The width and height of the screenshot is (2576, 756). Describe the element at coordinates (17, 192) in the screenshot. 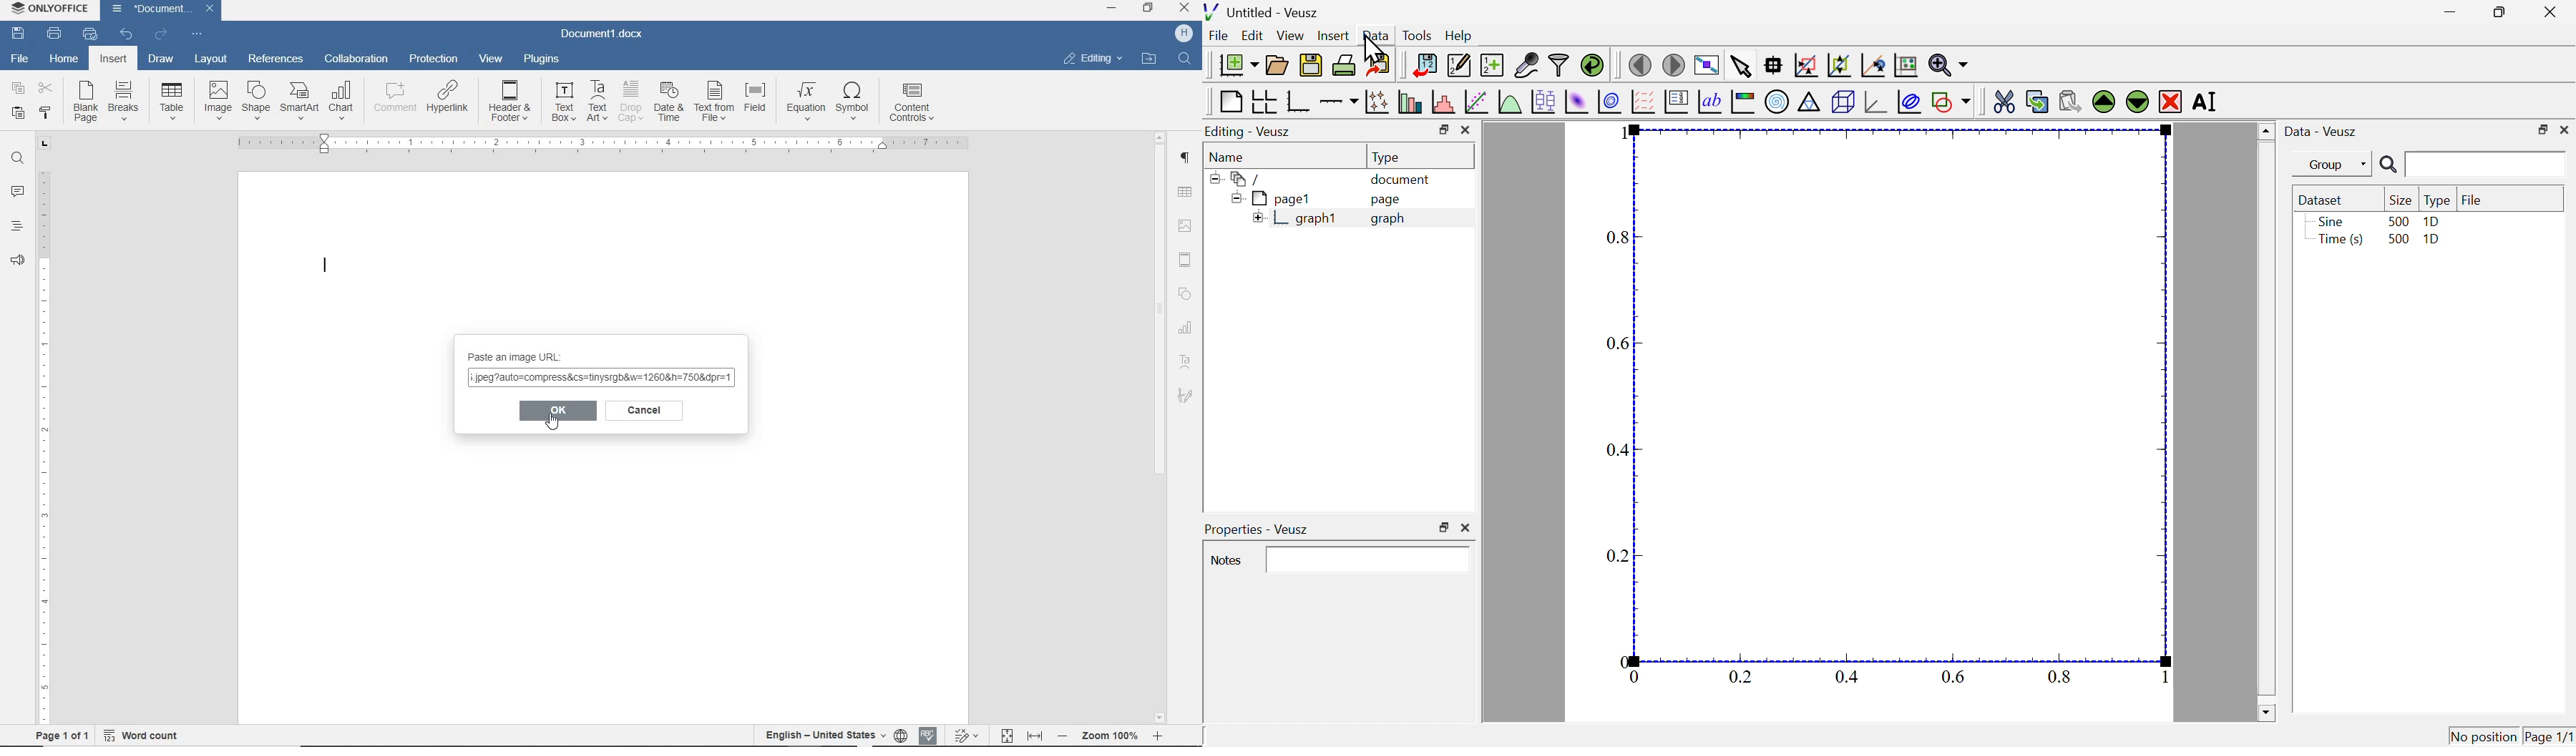

I see `comments` at that location.